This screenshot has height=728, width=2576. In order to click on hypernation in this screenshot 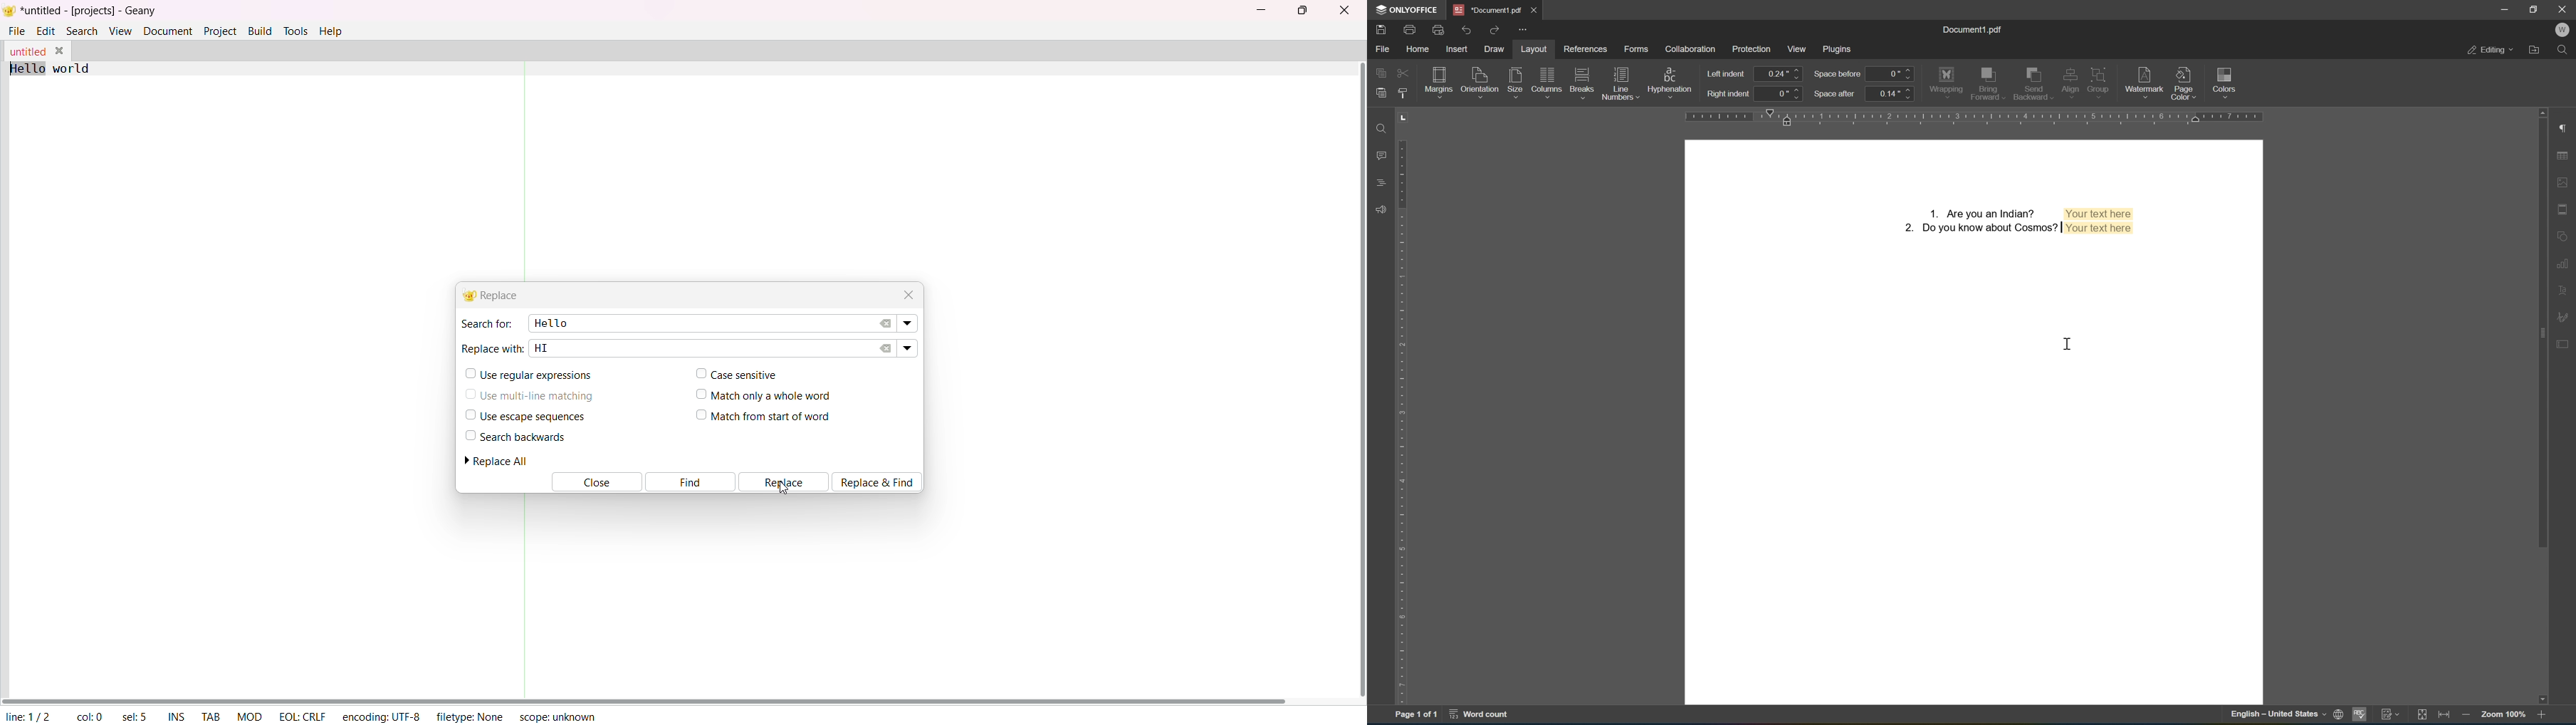, I will do `click(1669, 82)`.